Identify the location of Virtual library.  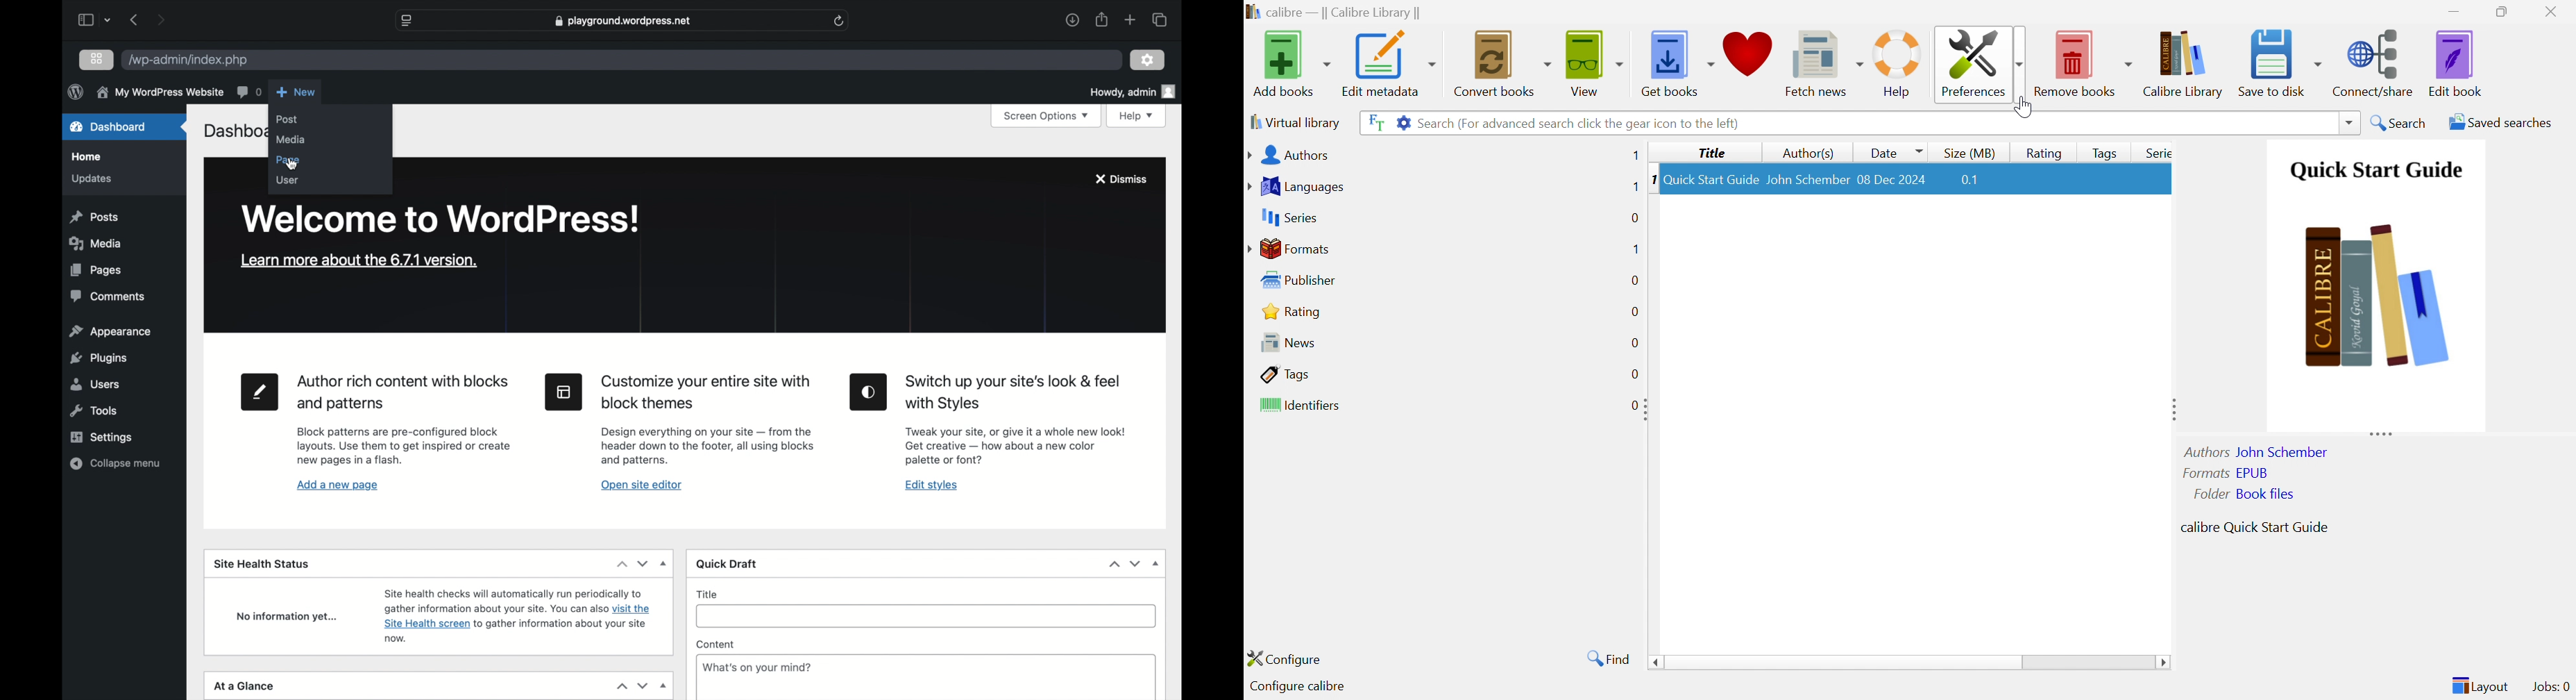
(1294, 122).